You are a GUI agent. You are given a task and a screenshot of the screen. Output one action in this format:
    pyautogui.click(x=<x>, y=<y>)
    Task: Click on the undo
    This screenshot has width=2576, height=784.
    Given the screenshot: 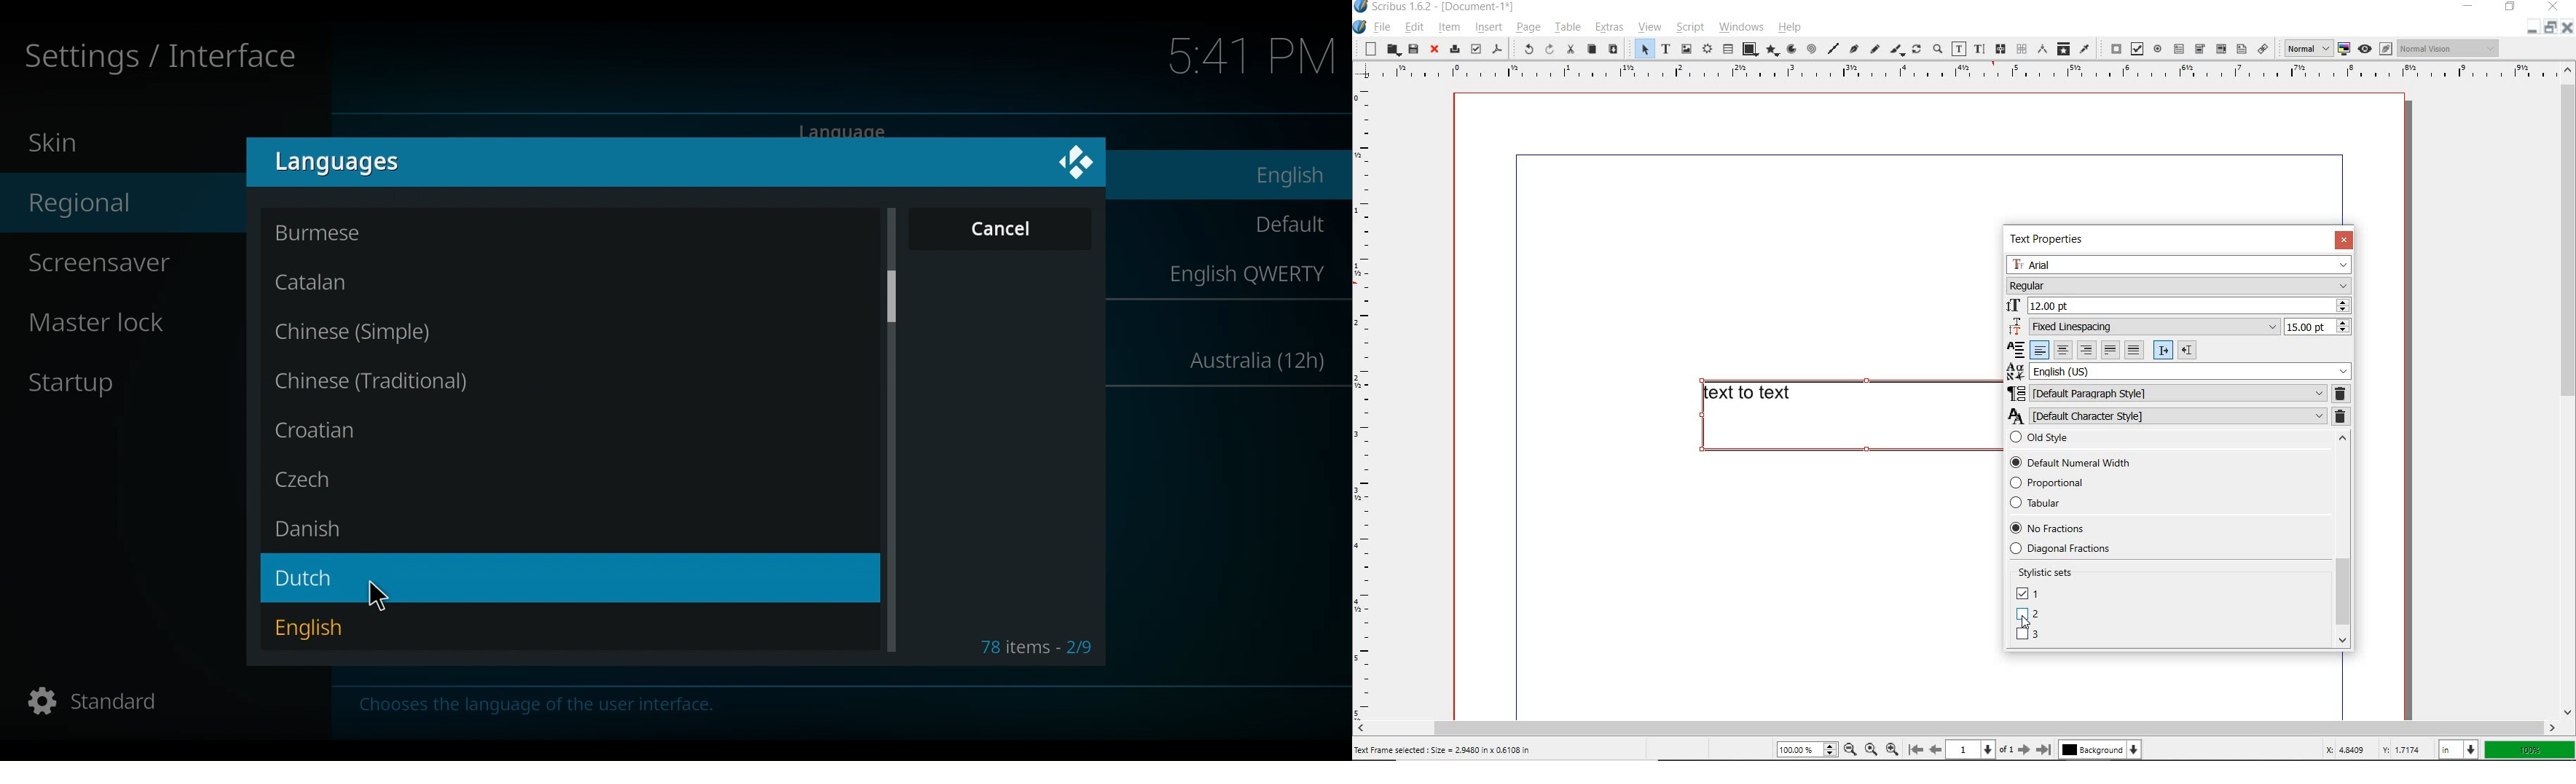 What is the action you would take?
    pyautogui.click(x=1523, y=48)
    